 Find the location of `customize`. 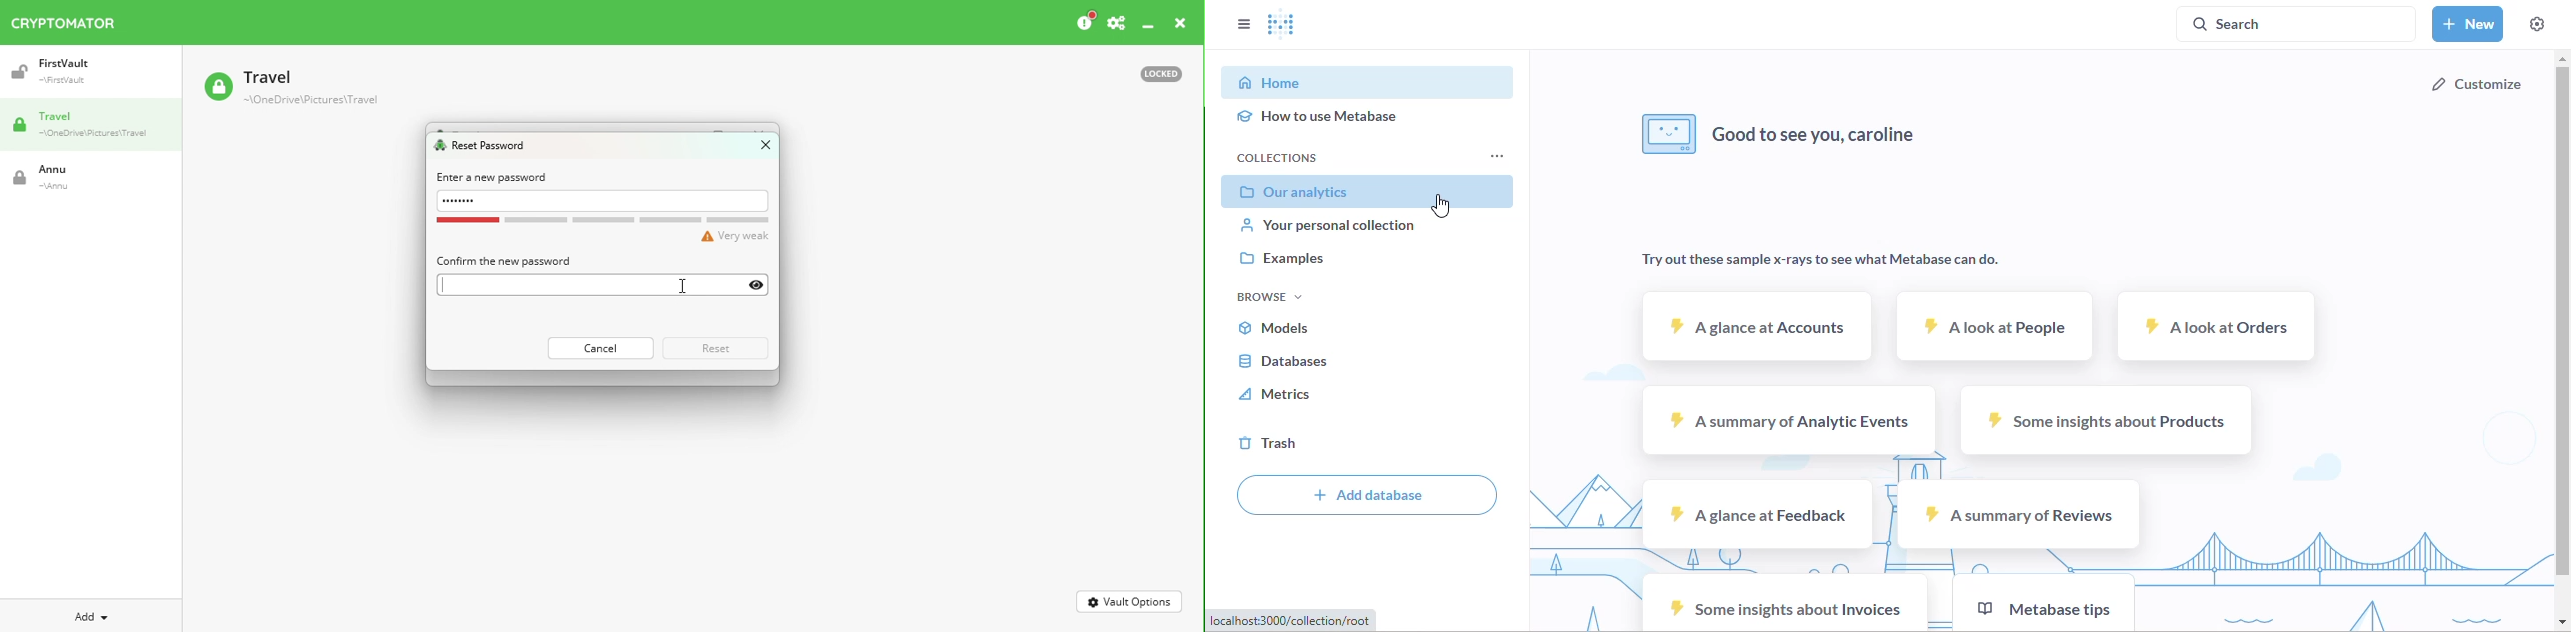

customize is located at coordinates (2476, 84).